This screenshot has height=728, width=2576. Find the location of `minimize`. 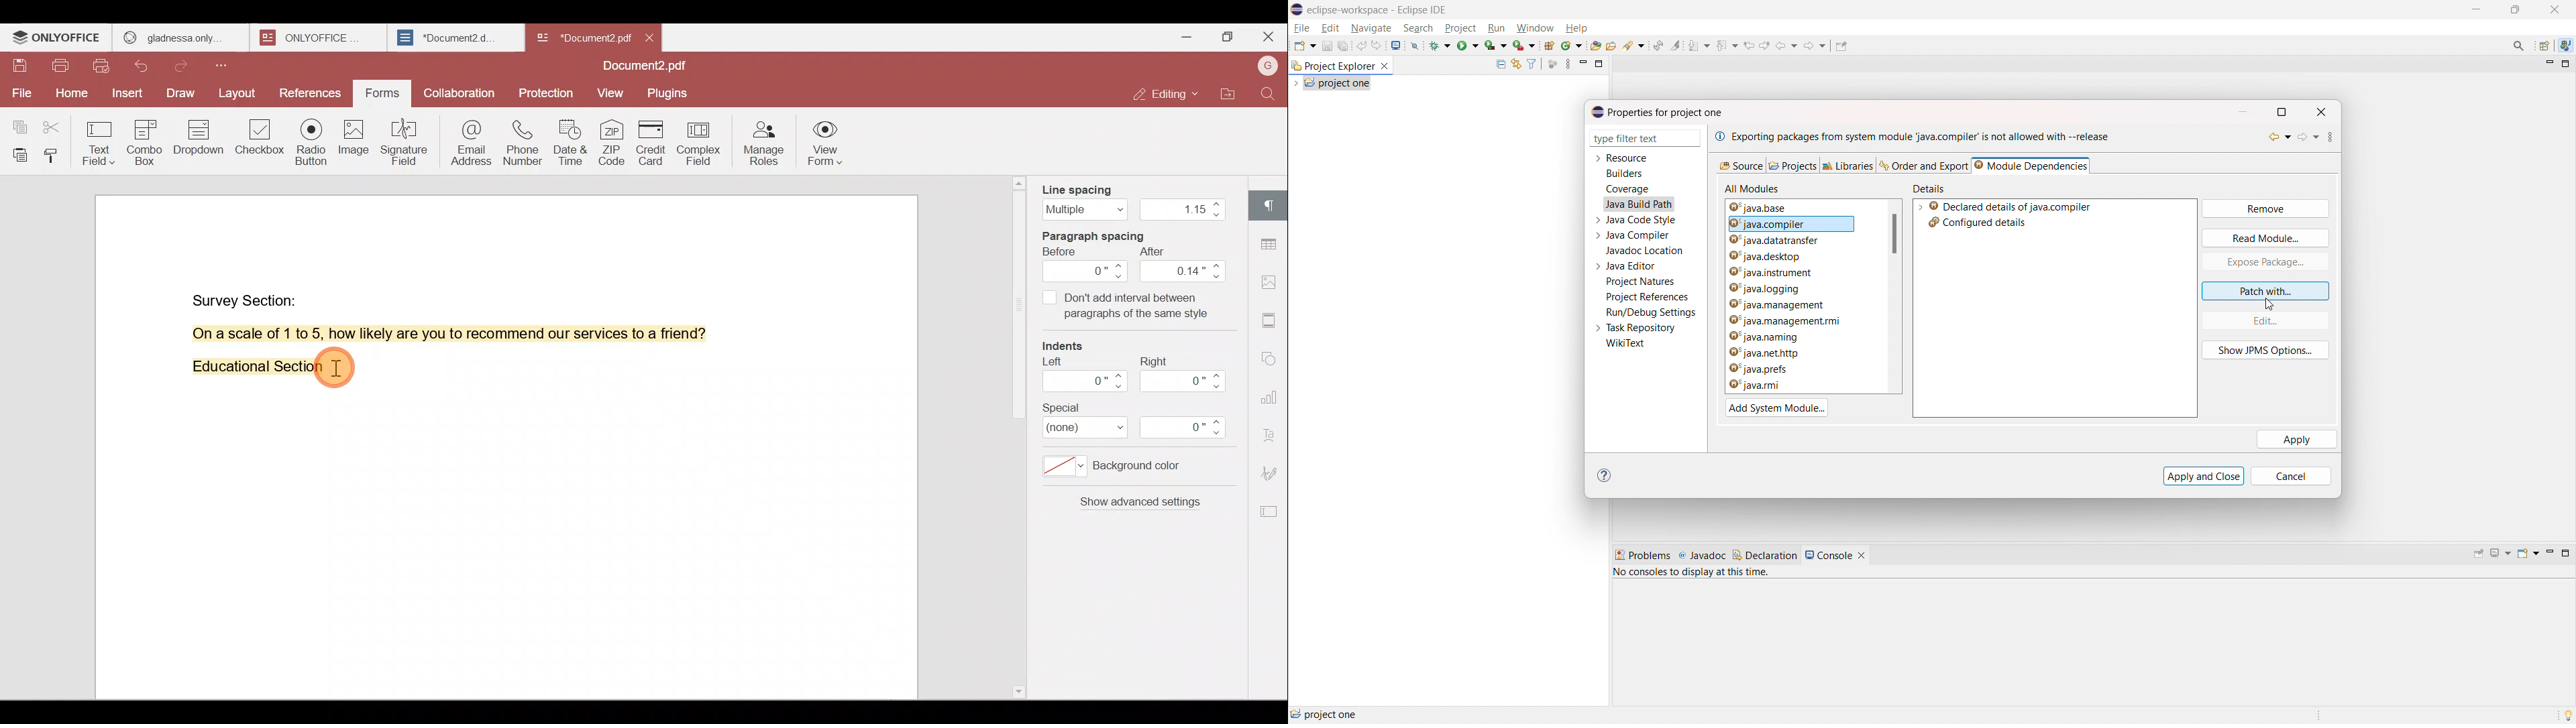

minimize is located at coordinates (1583, 64).